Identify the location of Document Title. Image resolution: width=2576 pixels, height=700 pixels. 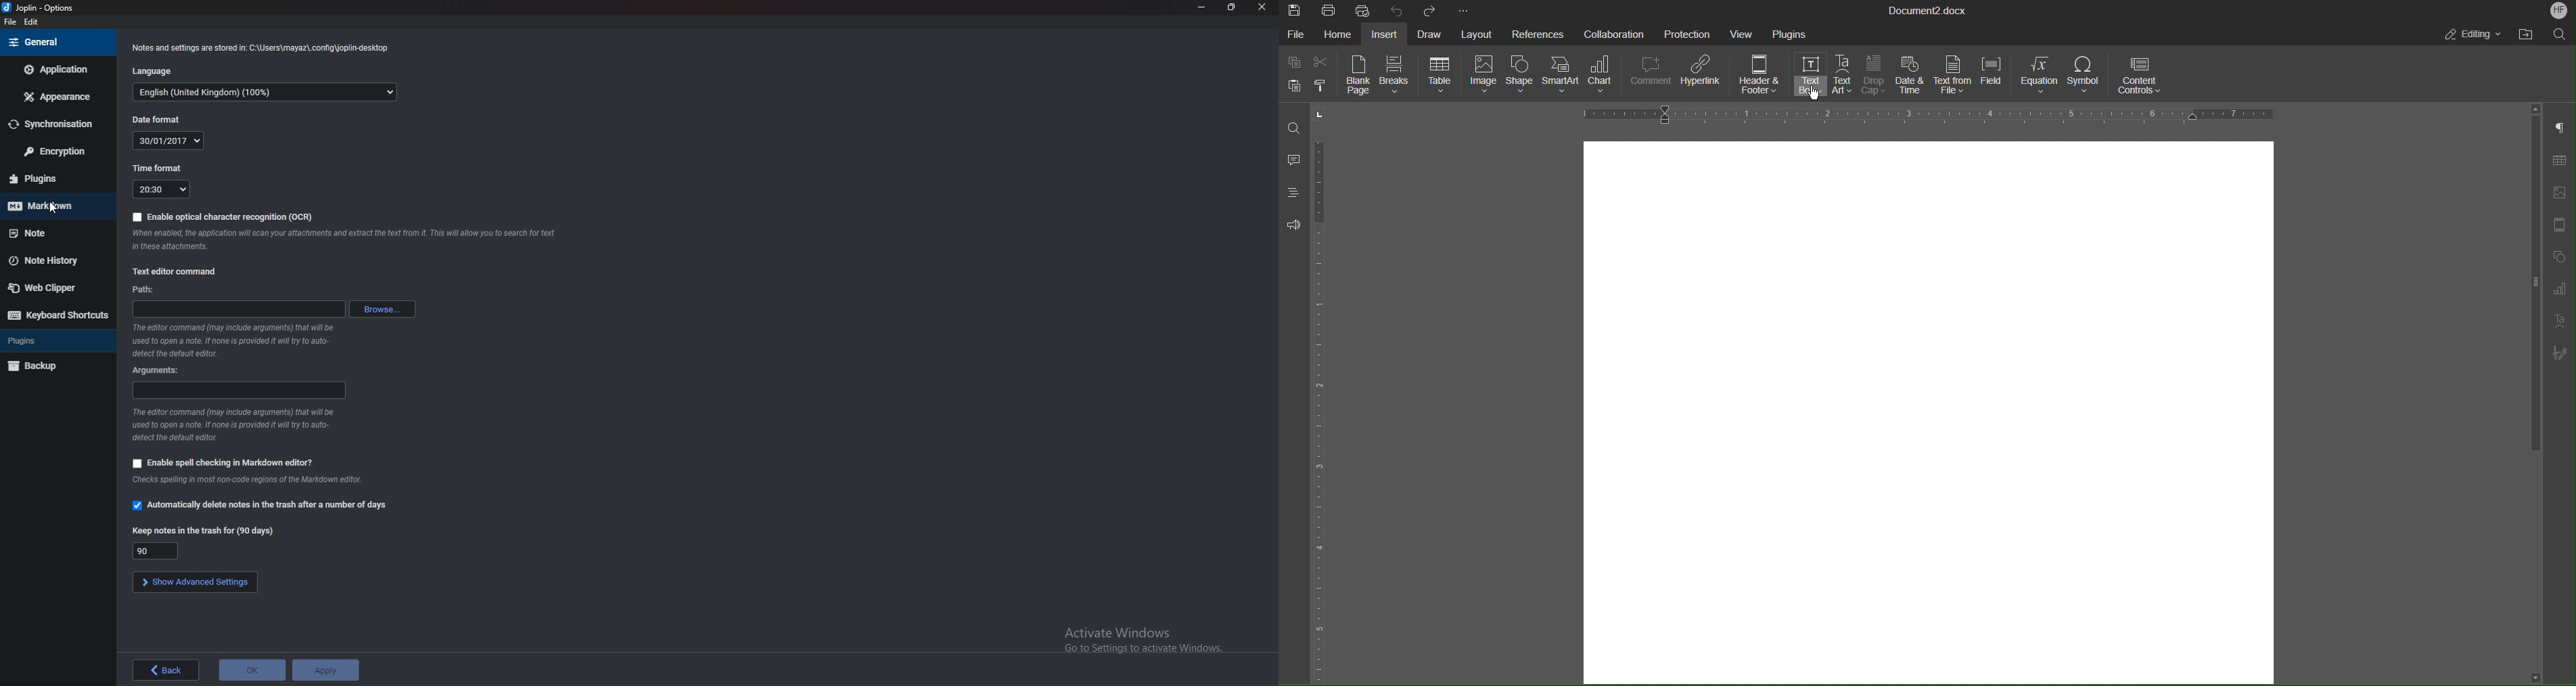
(1928, 9).